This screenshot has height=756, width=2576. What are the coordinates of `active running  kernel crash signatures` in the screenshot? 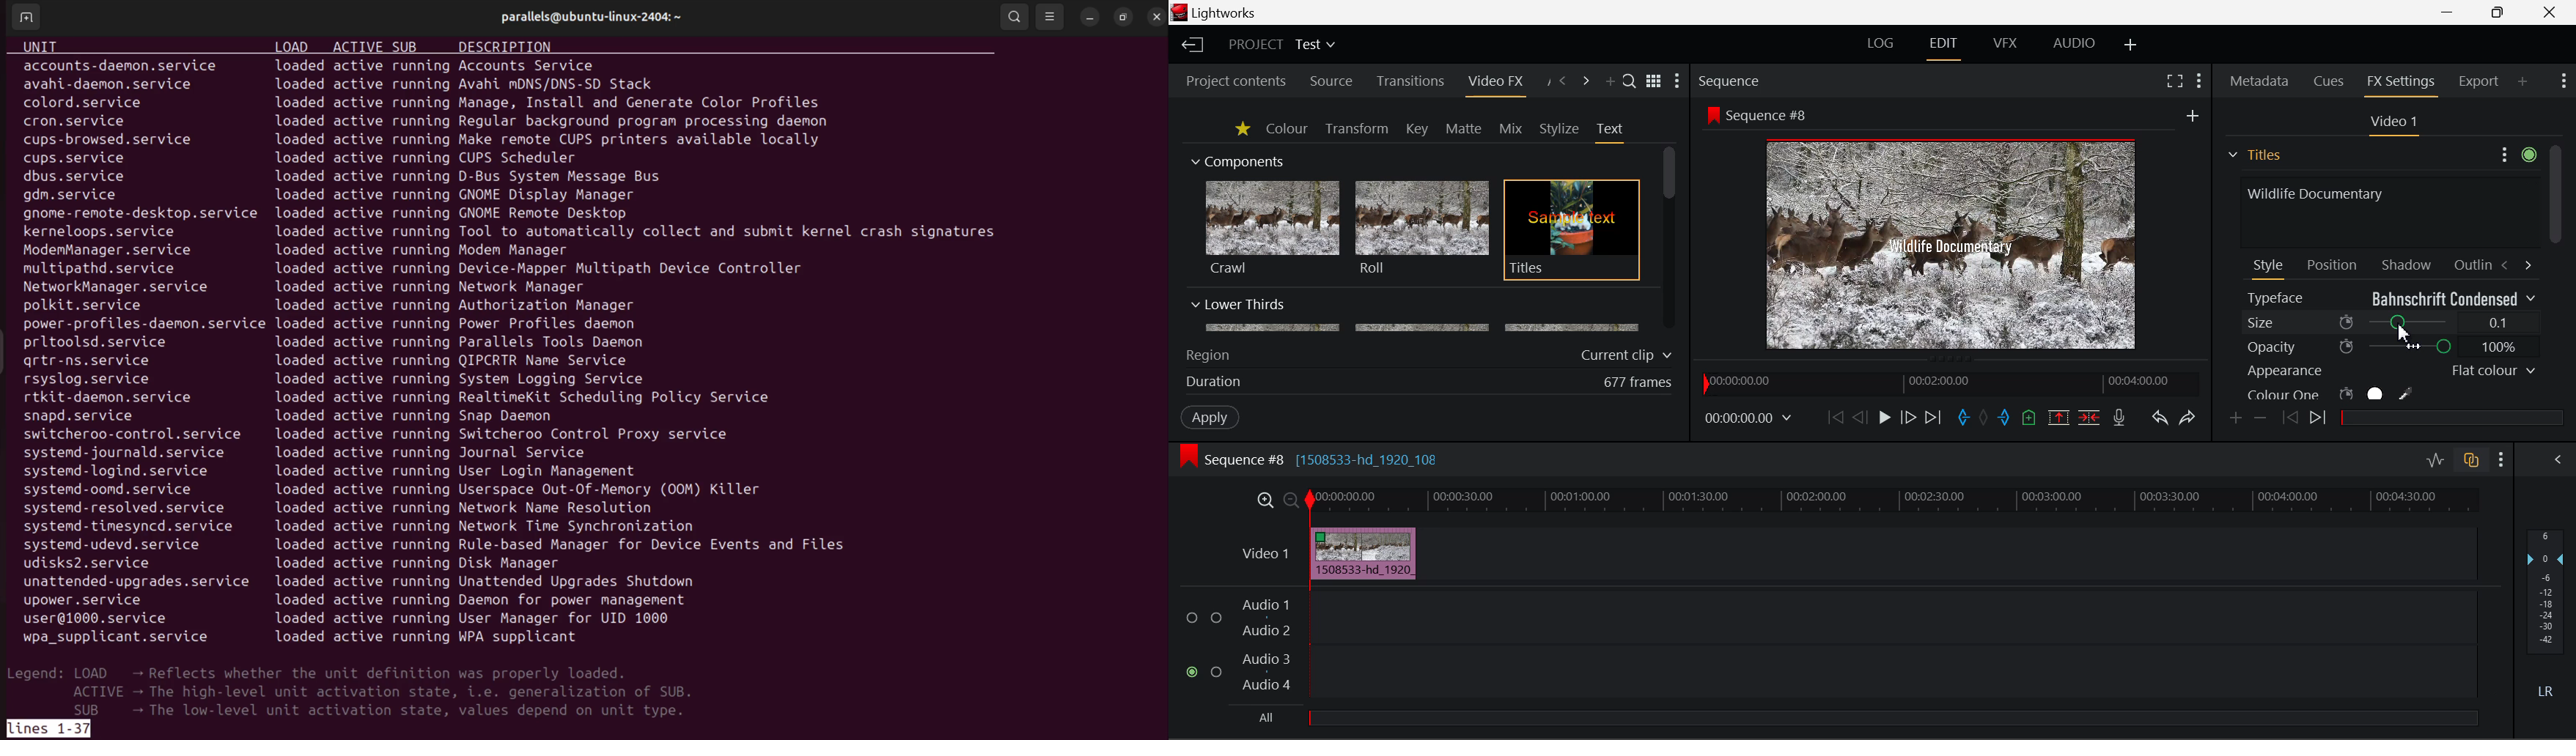 It's located at (668, 232).